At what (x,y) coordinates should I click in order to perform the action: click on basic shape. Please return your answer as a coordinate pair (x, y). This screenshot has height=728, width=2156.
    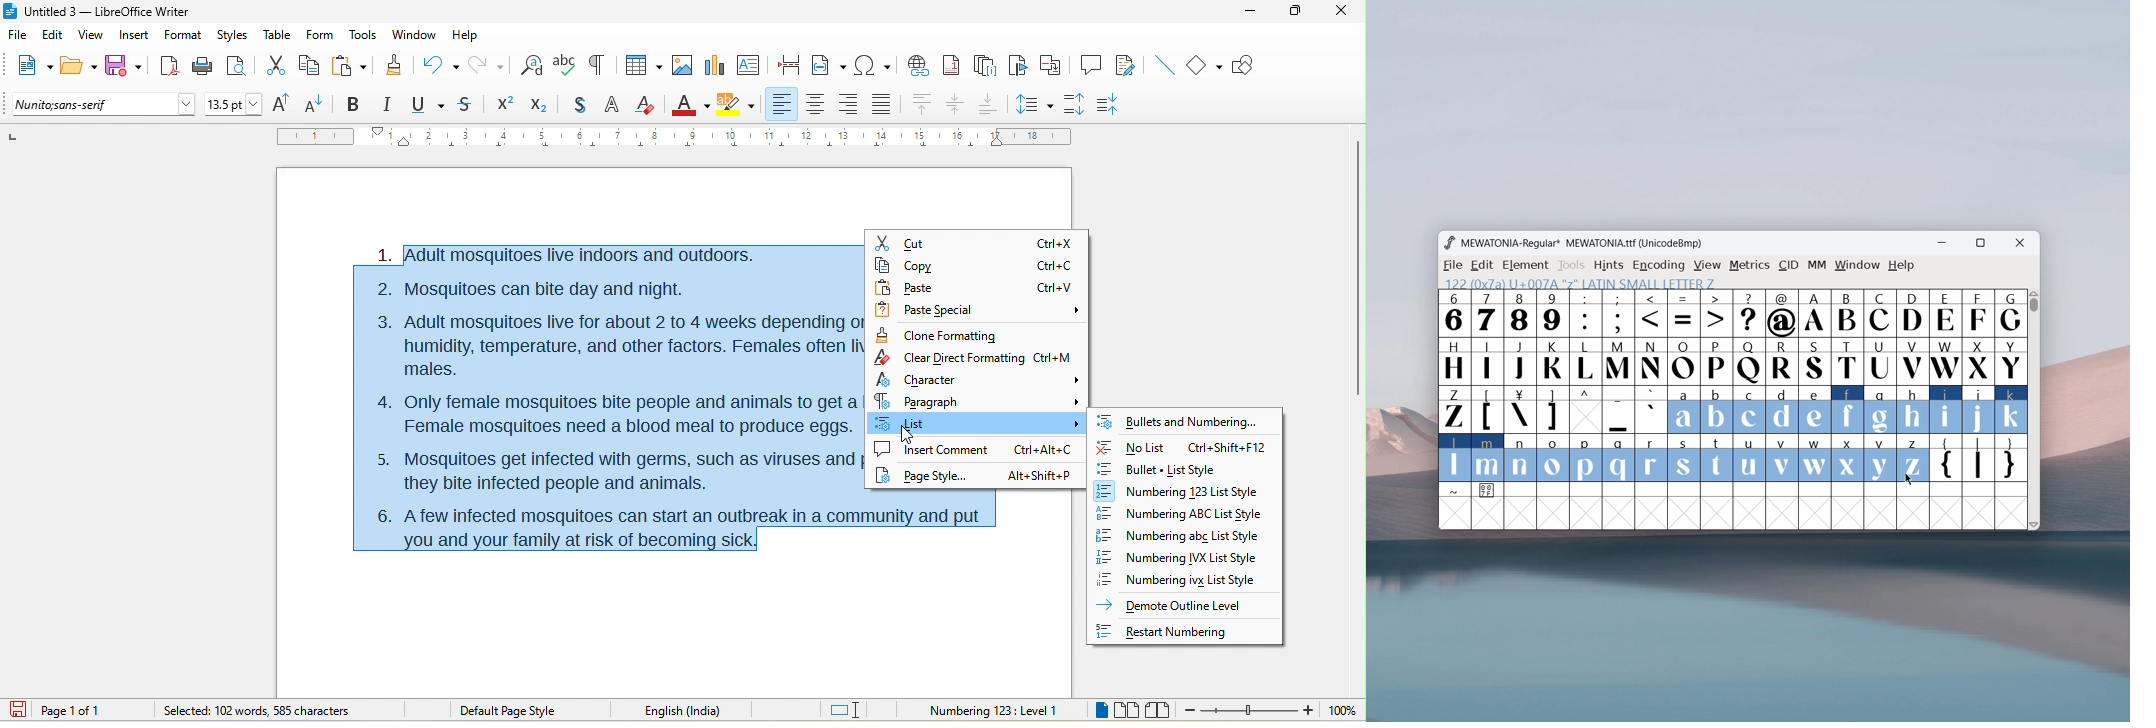
    Looking at the image, I should click on (1207, 66).